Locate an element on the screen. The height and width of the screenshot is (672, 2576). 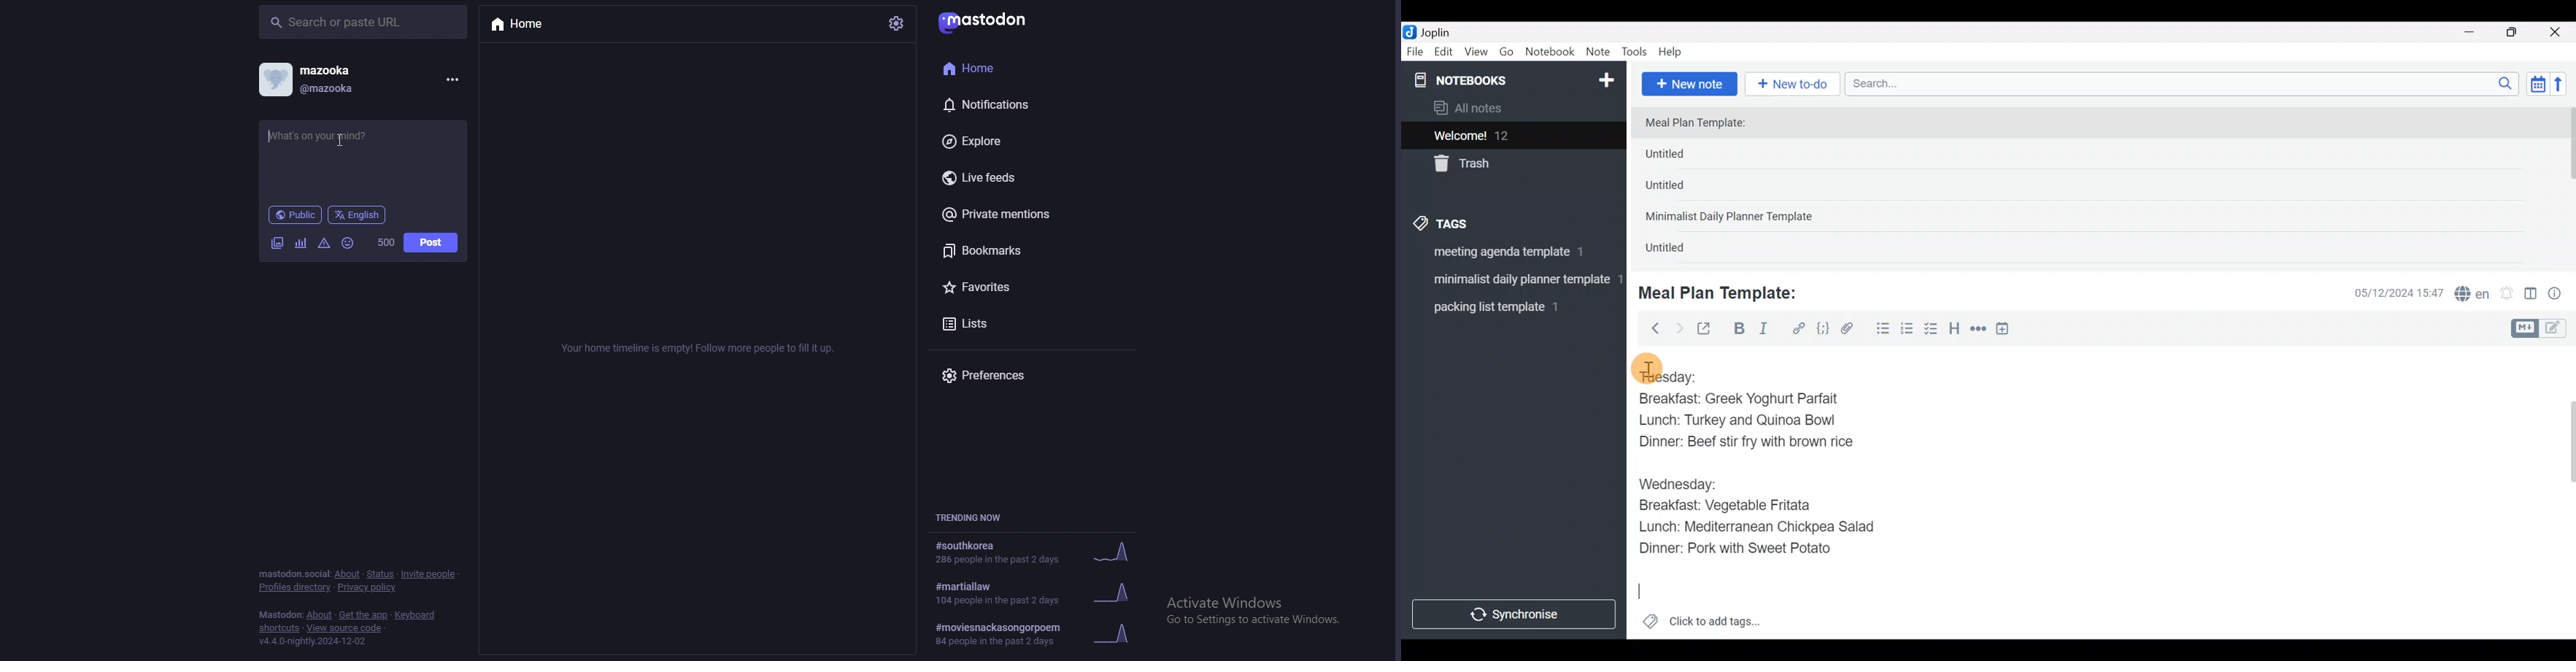
Hyperlink is located at coordinates (1799, 329).